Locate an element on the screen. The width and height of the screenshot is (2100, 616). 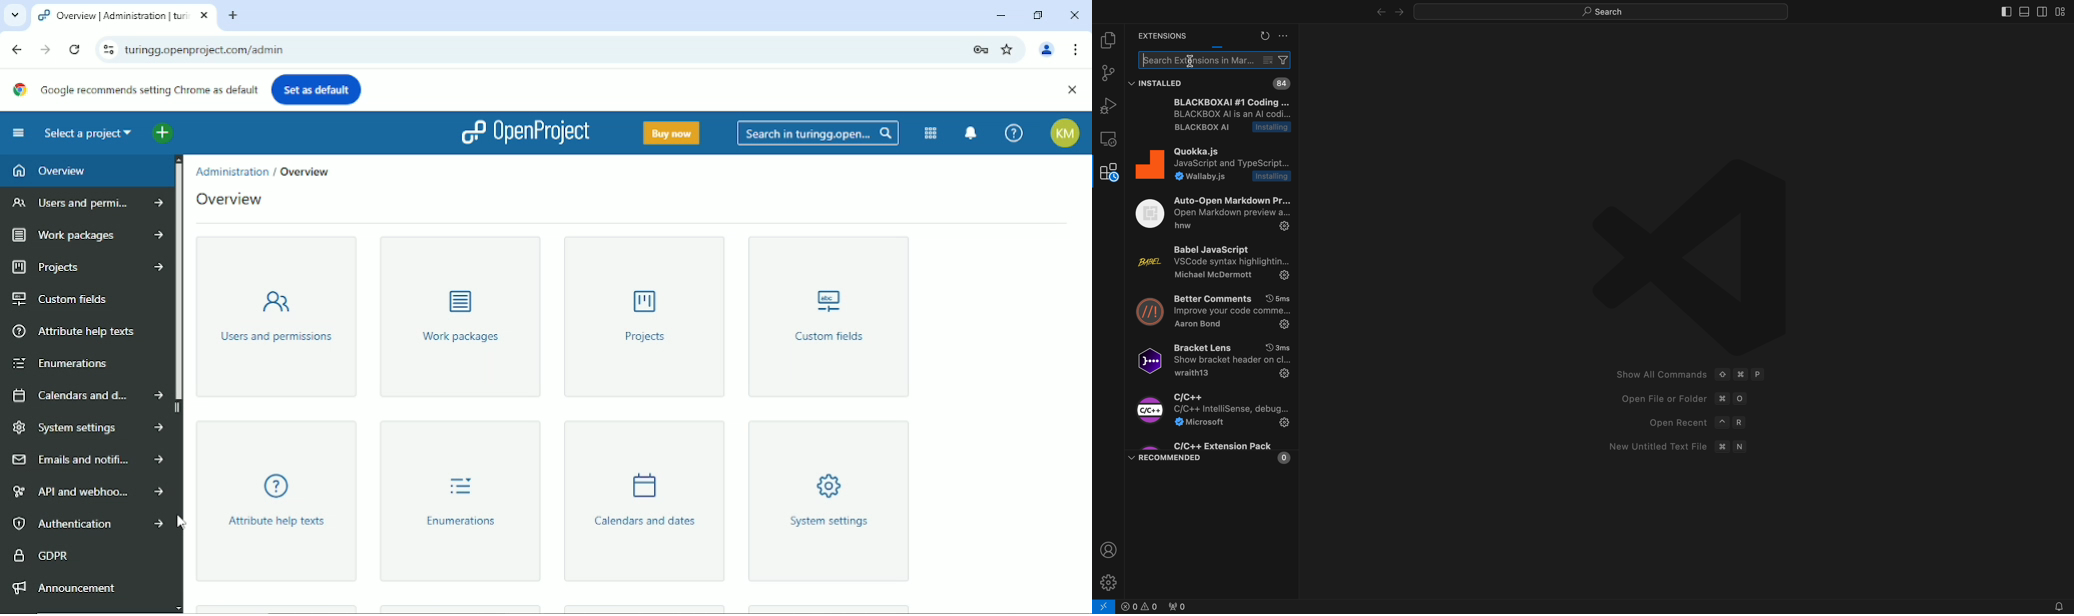
Announcement is located at coordinates (63, 587).